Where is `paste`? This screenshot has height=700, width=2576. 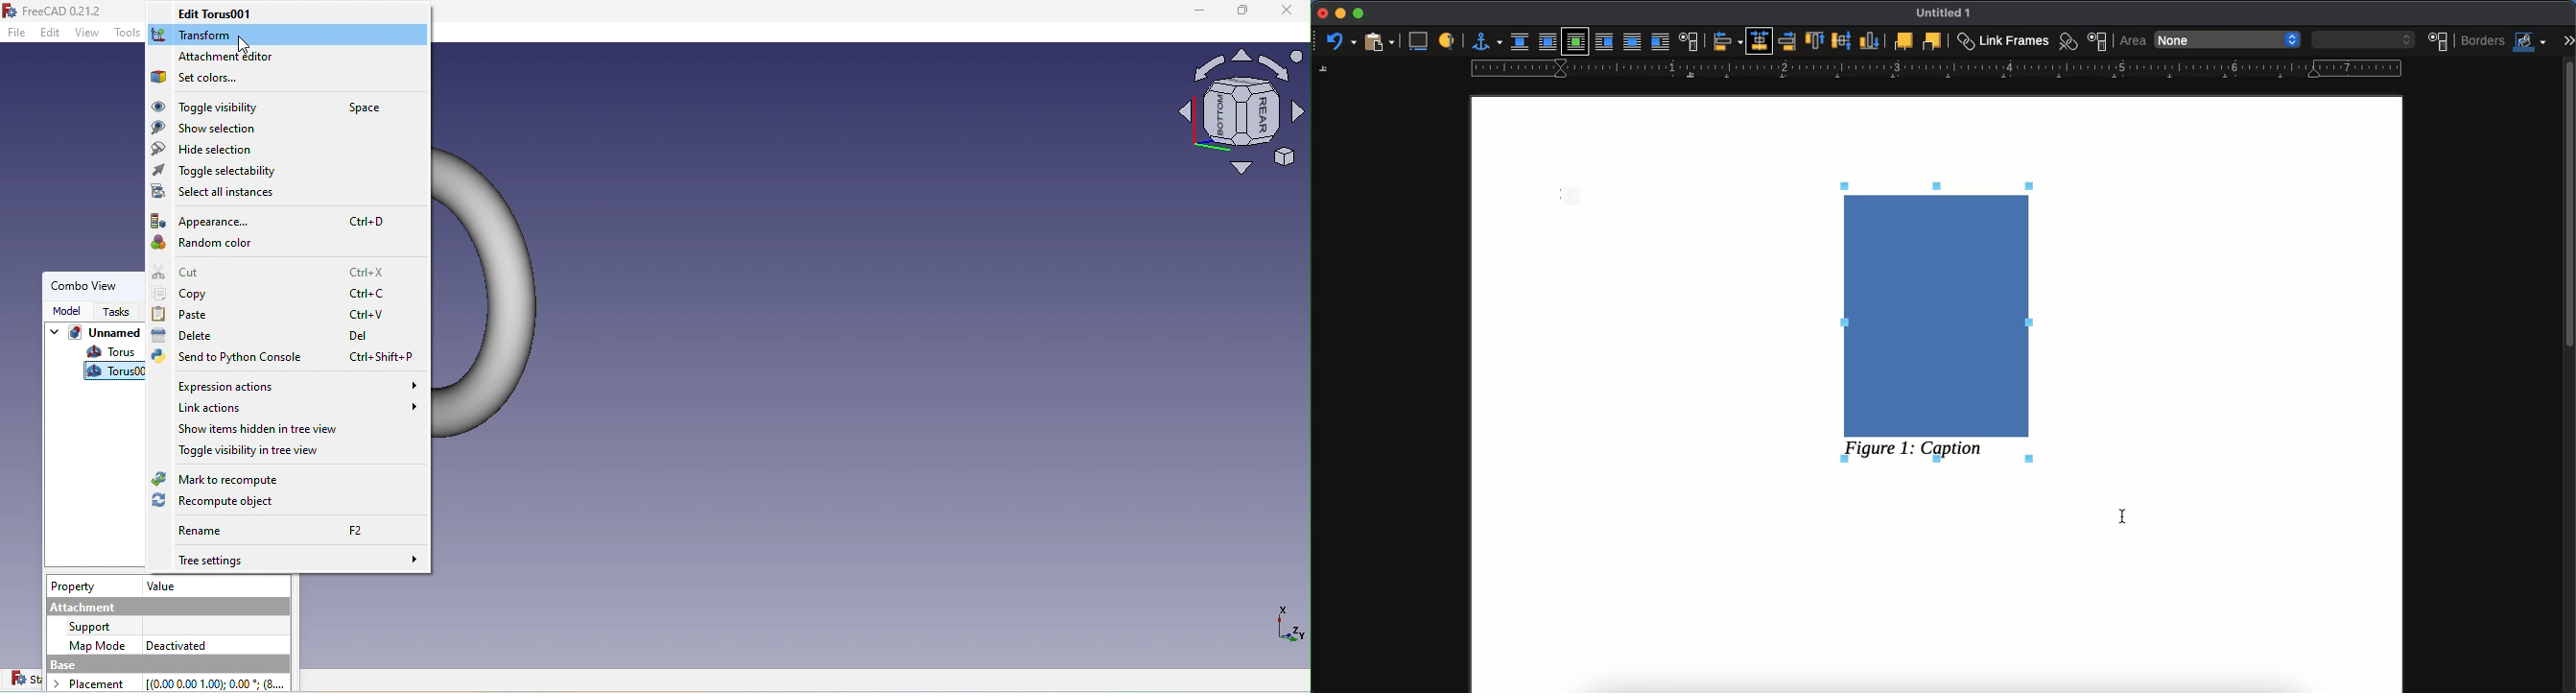
paste is located at coordinates (1380, 41).